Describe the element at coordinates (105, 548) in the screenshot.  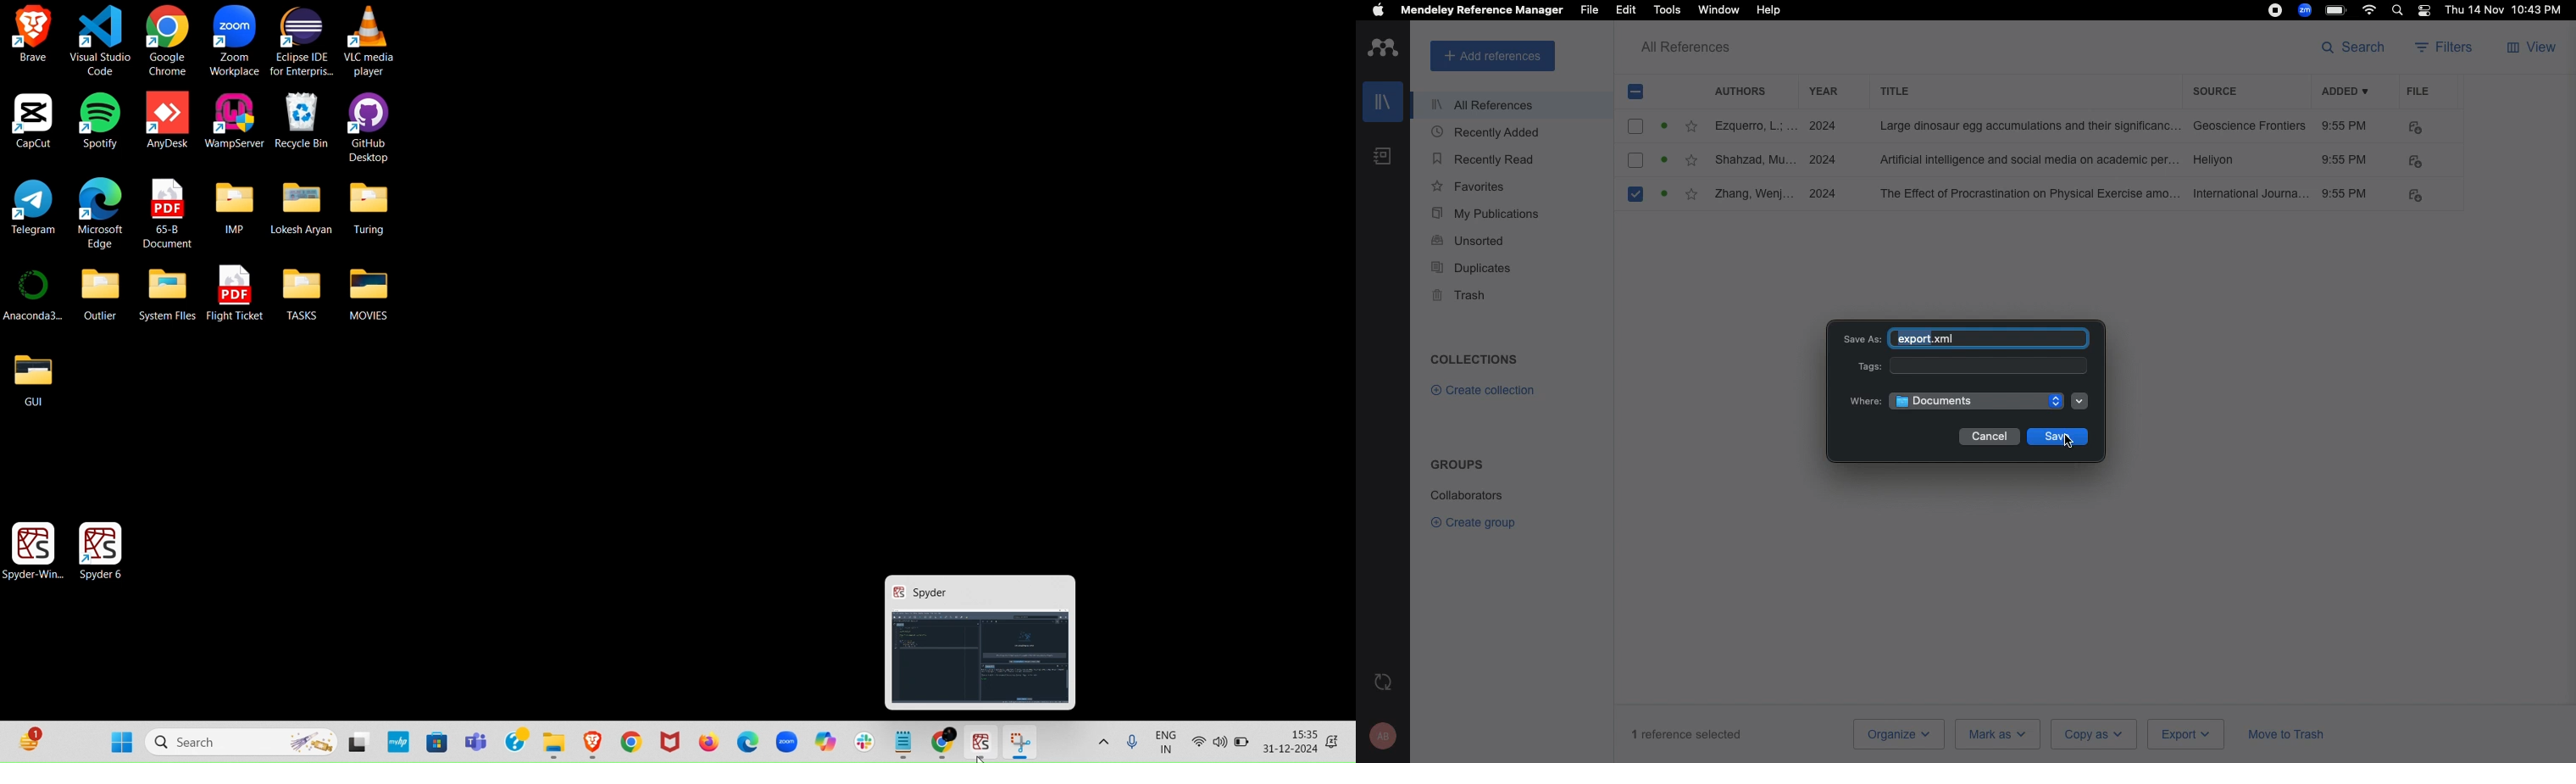
I see `Spyder 6` at that location.